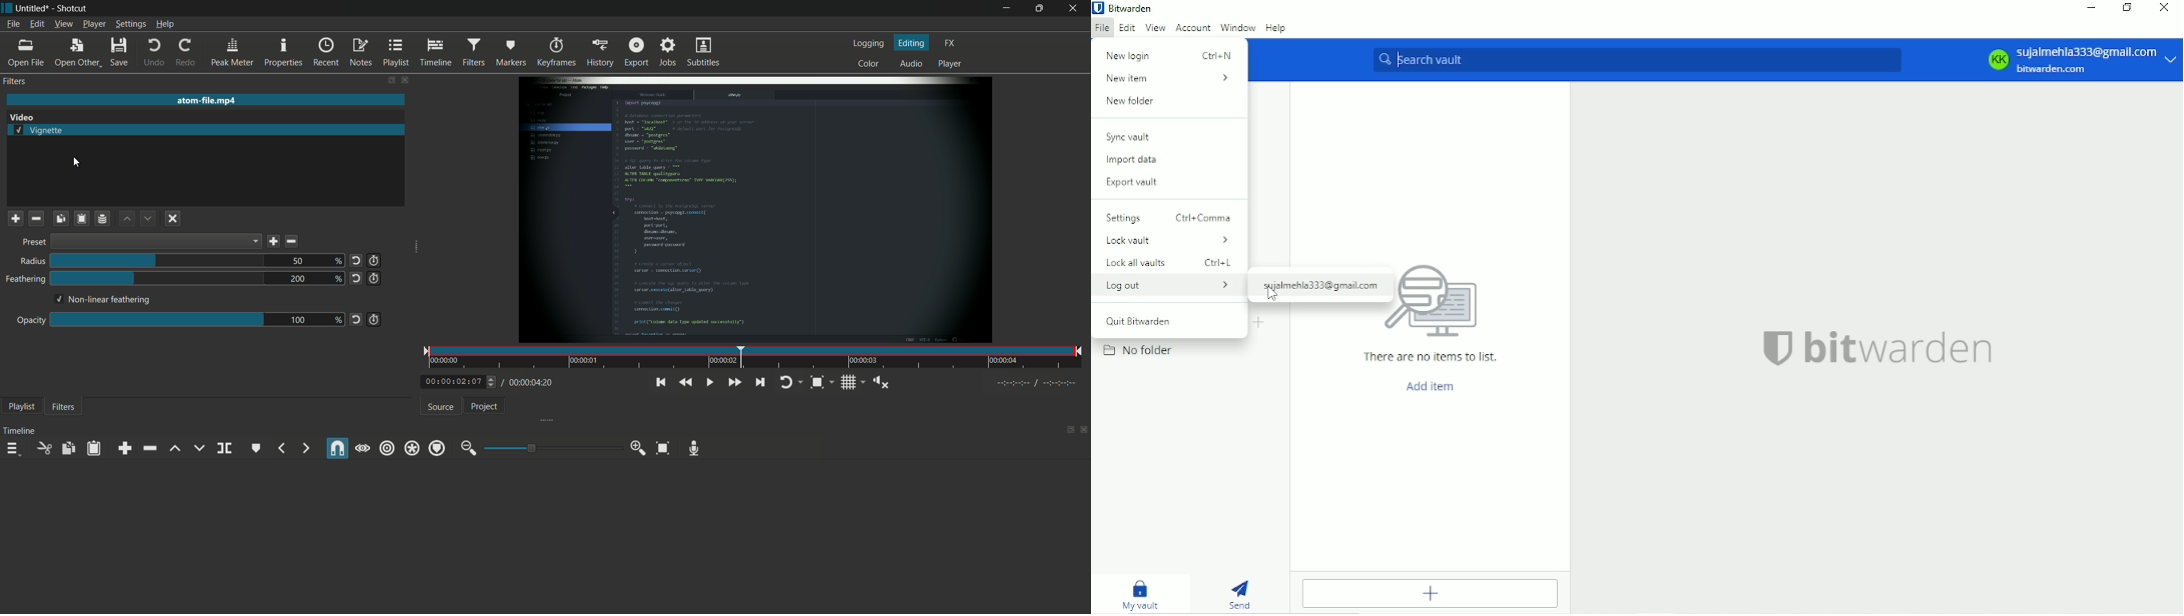  I want to click on timelines, so click(435, 53).